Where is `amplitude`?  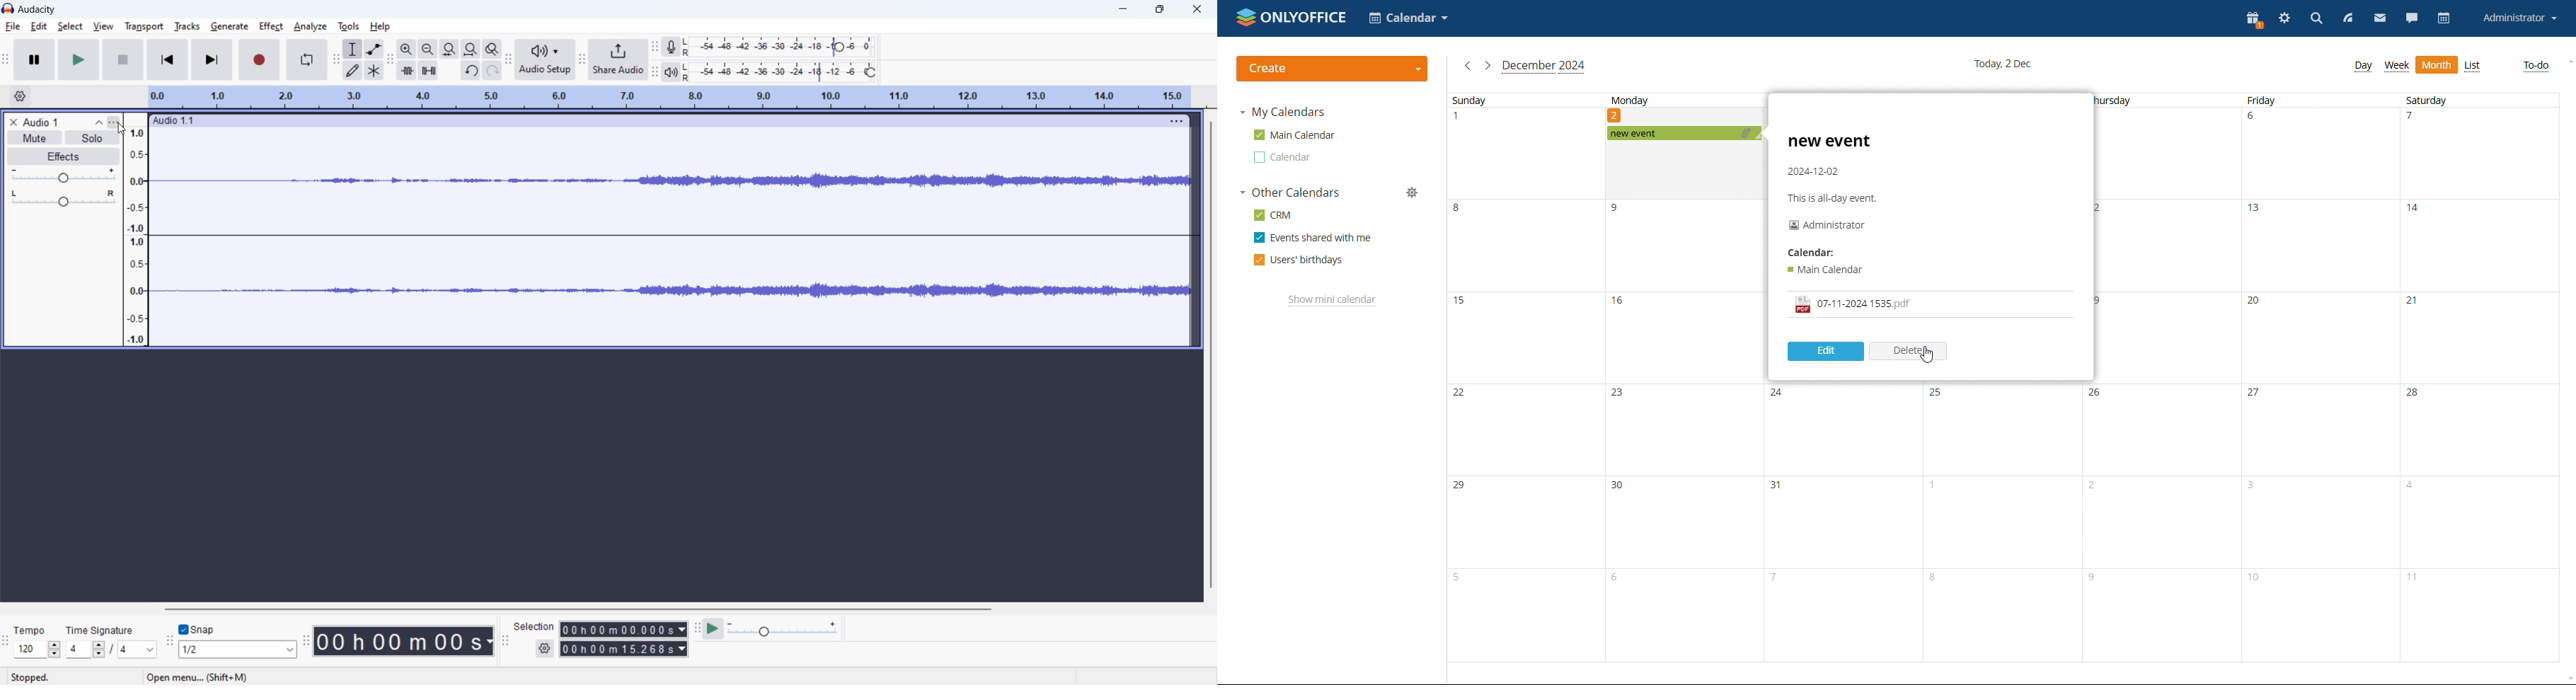 amplitude is located at coordinates (135, 229).